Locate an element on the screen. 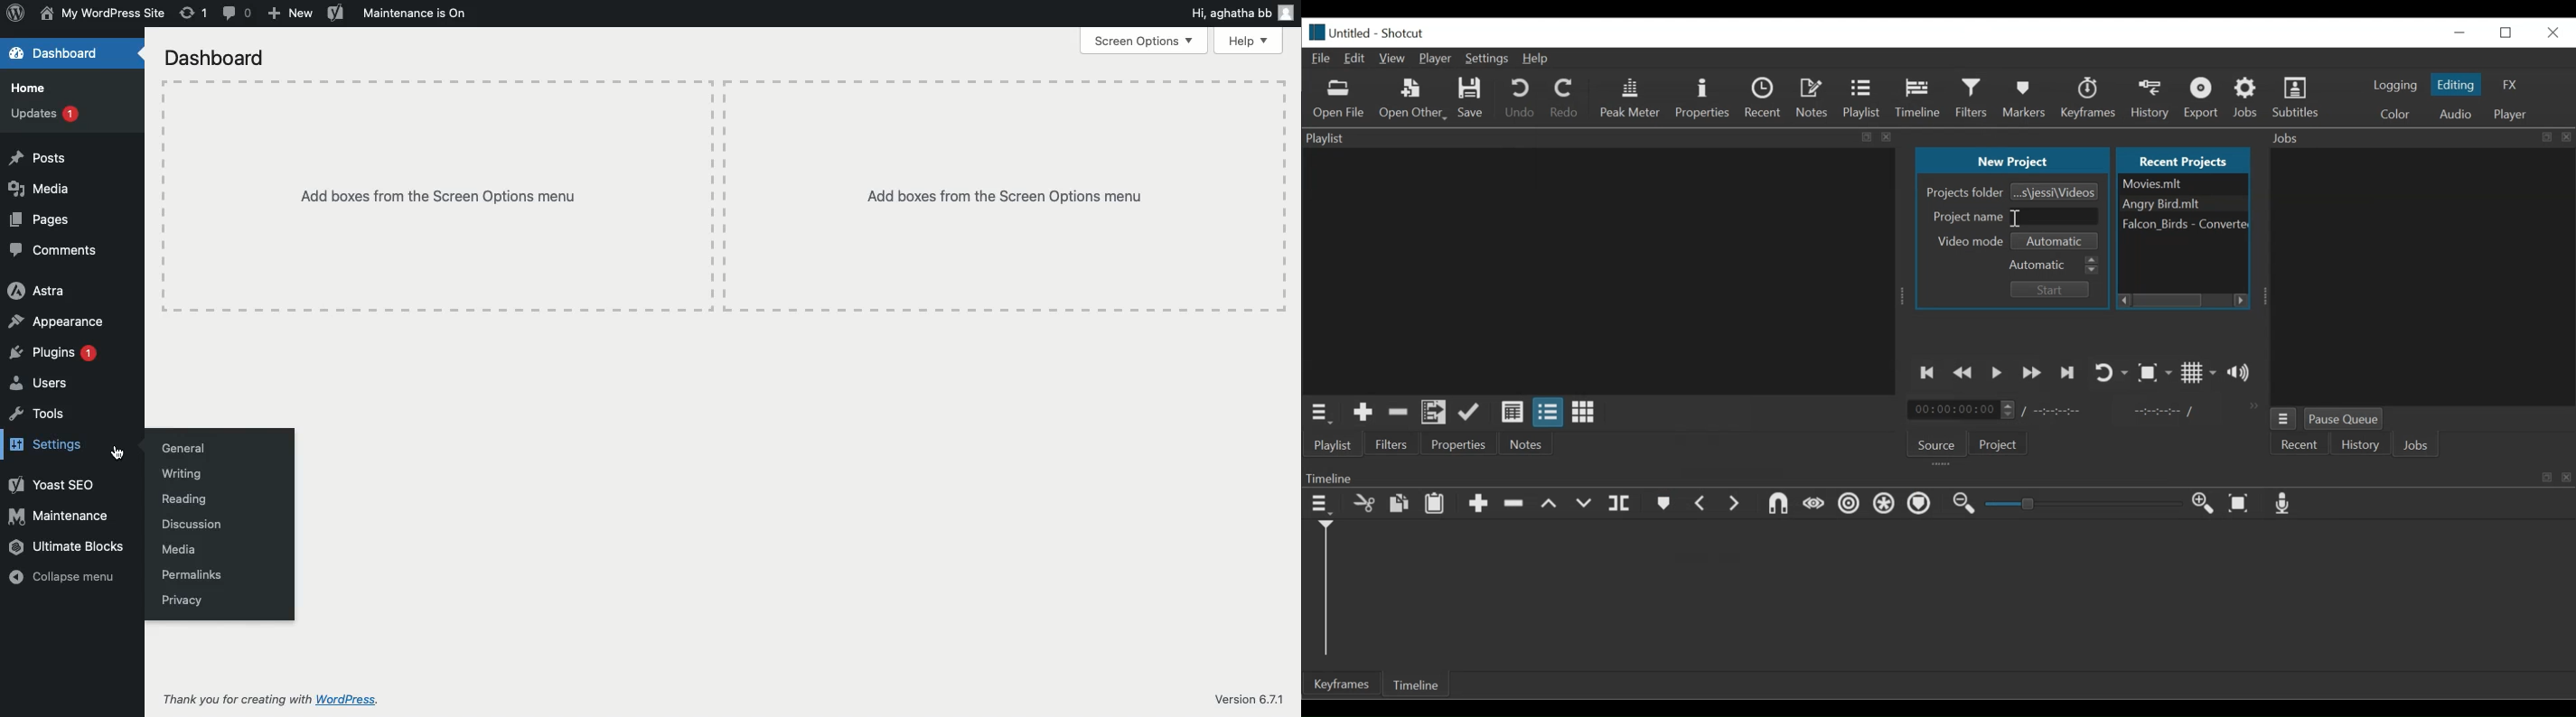 The height and width of the screenshot is (728, 2576). Toggle display grid on the player is located at coordinates (2200, 373).